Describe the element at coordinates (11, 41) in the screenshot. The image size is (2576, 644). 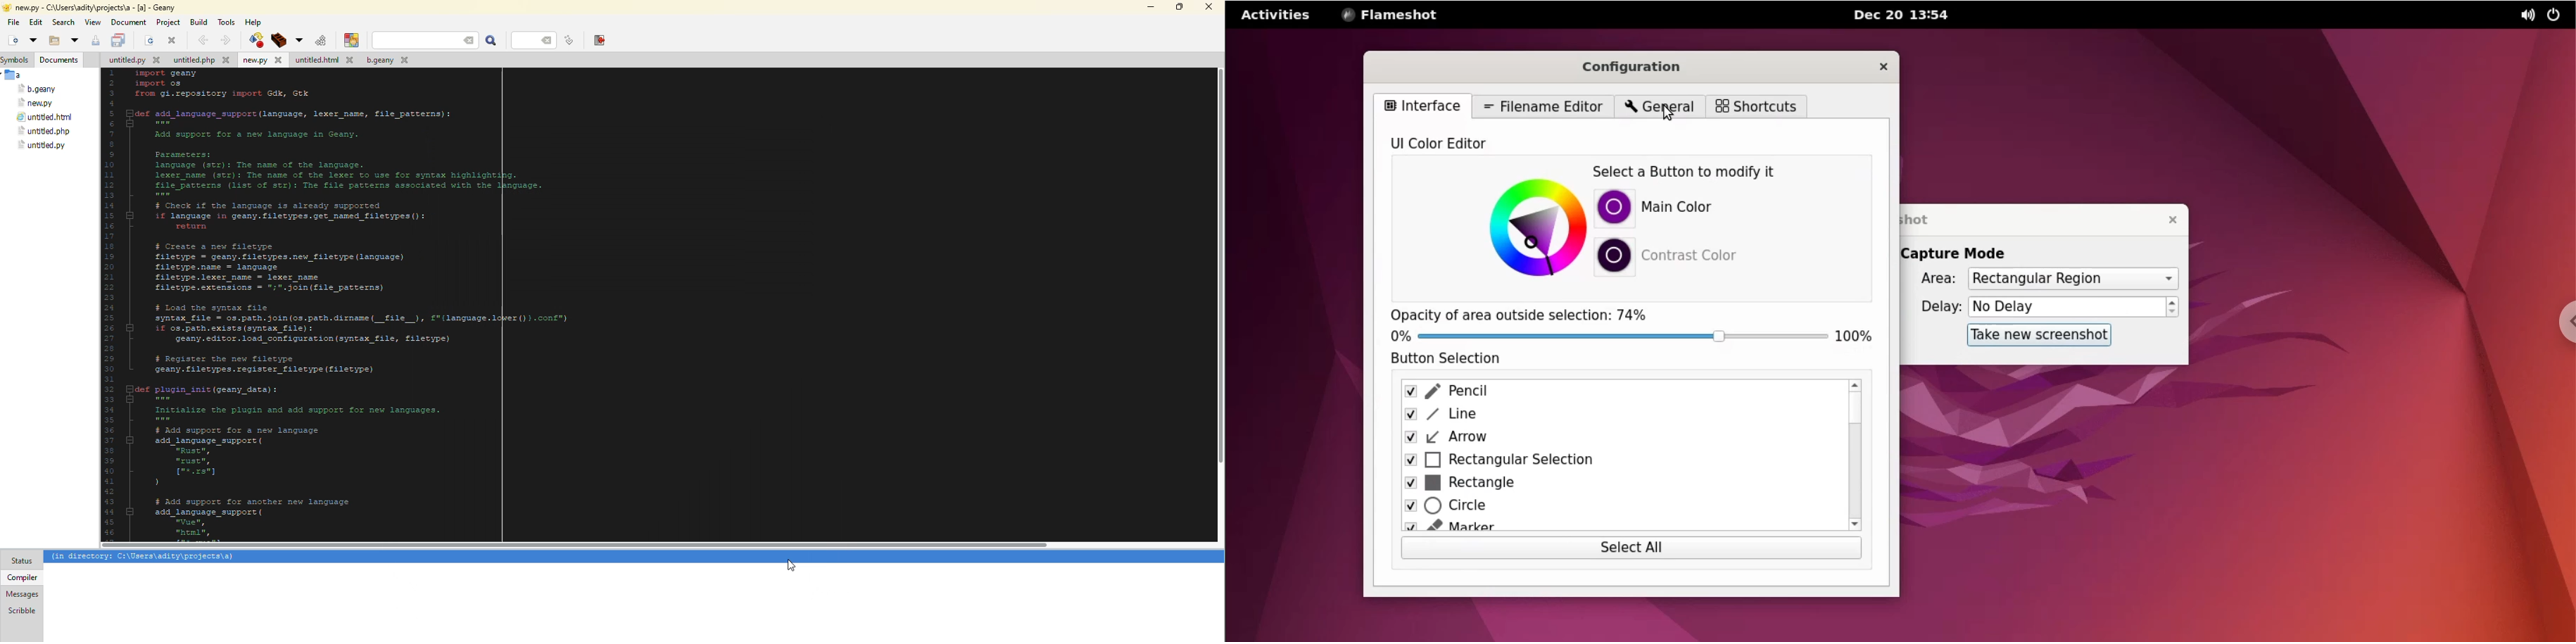
I see `new` at that location.